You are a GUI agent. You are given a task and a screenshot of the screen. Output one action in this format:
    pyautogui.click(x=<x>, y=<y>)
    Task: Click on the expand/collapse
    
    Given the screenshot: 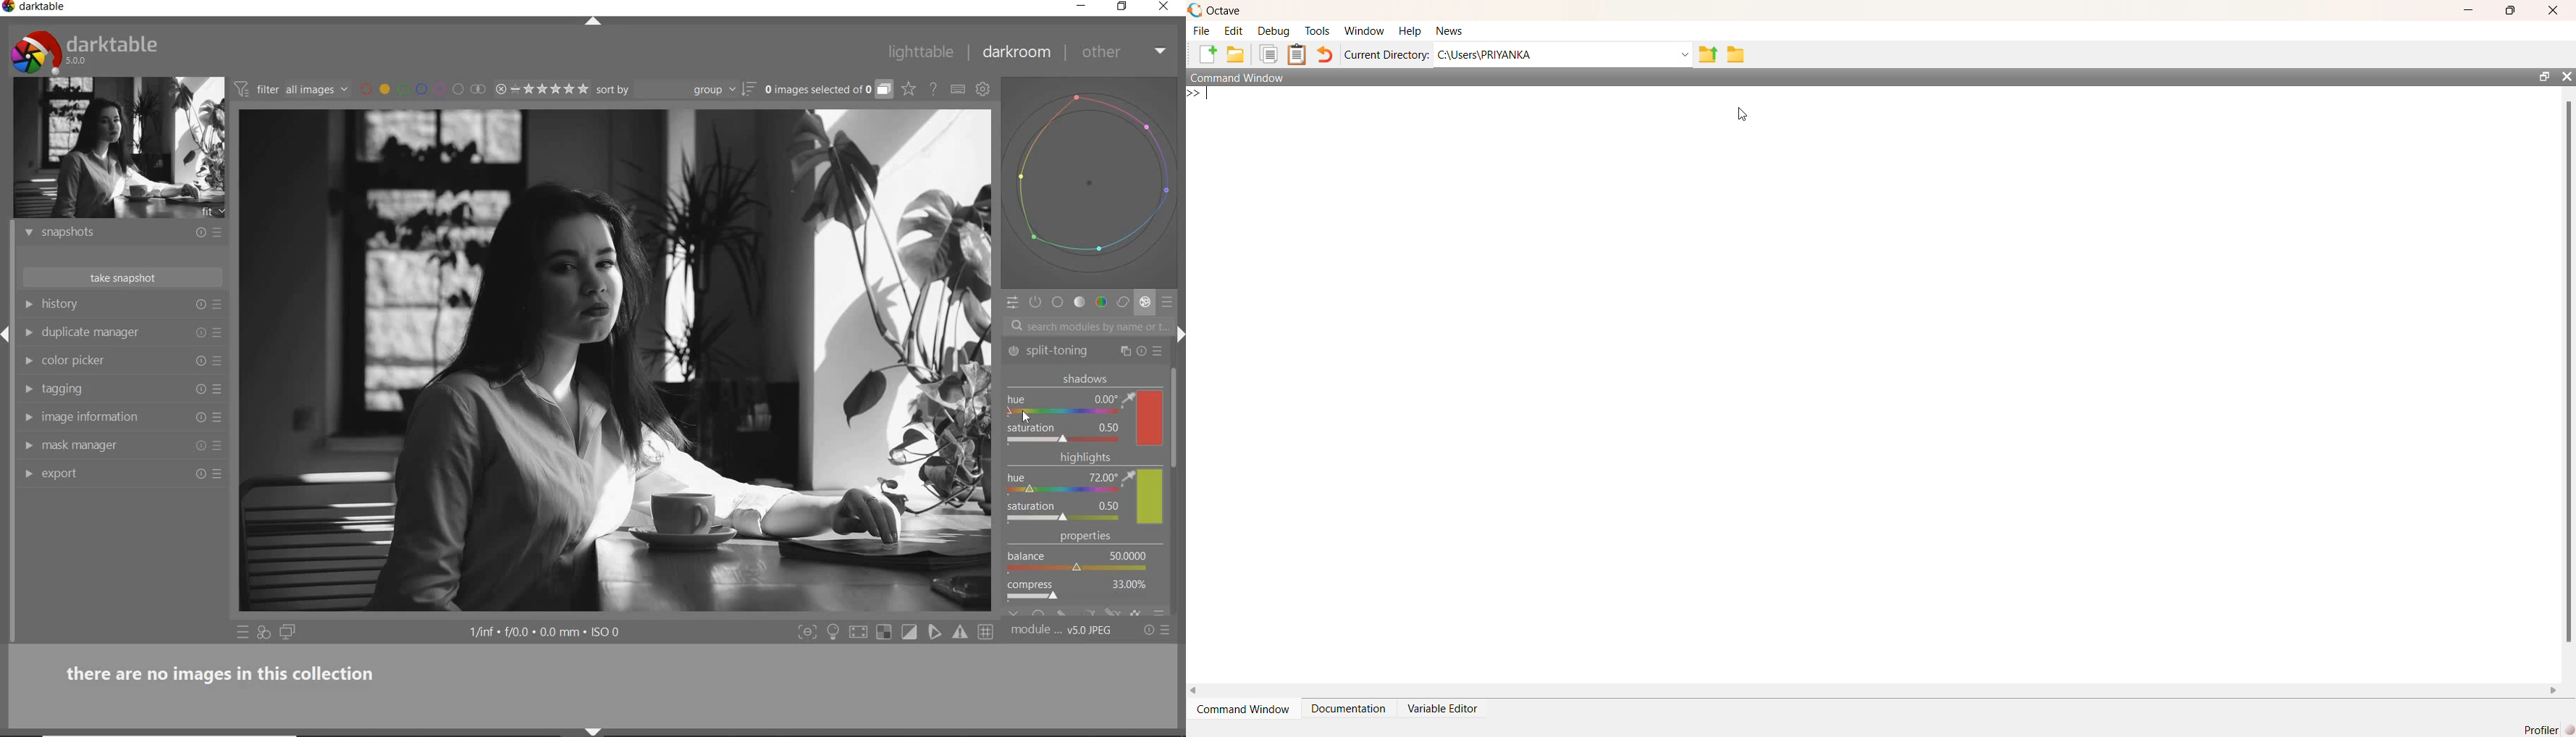 What is the action you would take?
    pyautogui.click(x=599, y=22)
    